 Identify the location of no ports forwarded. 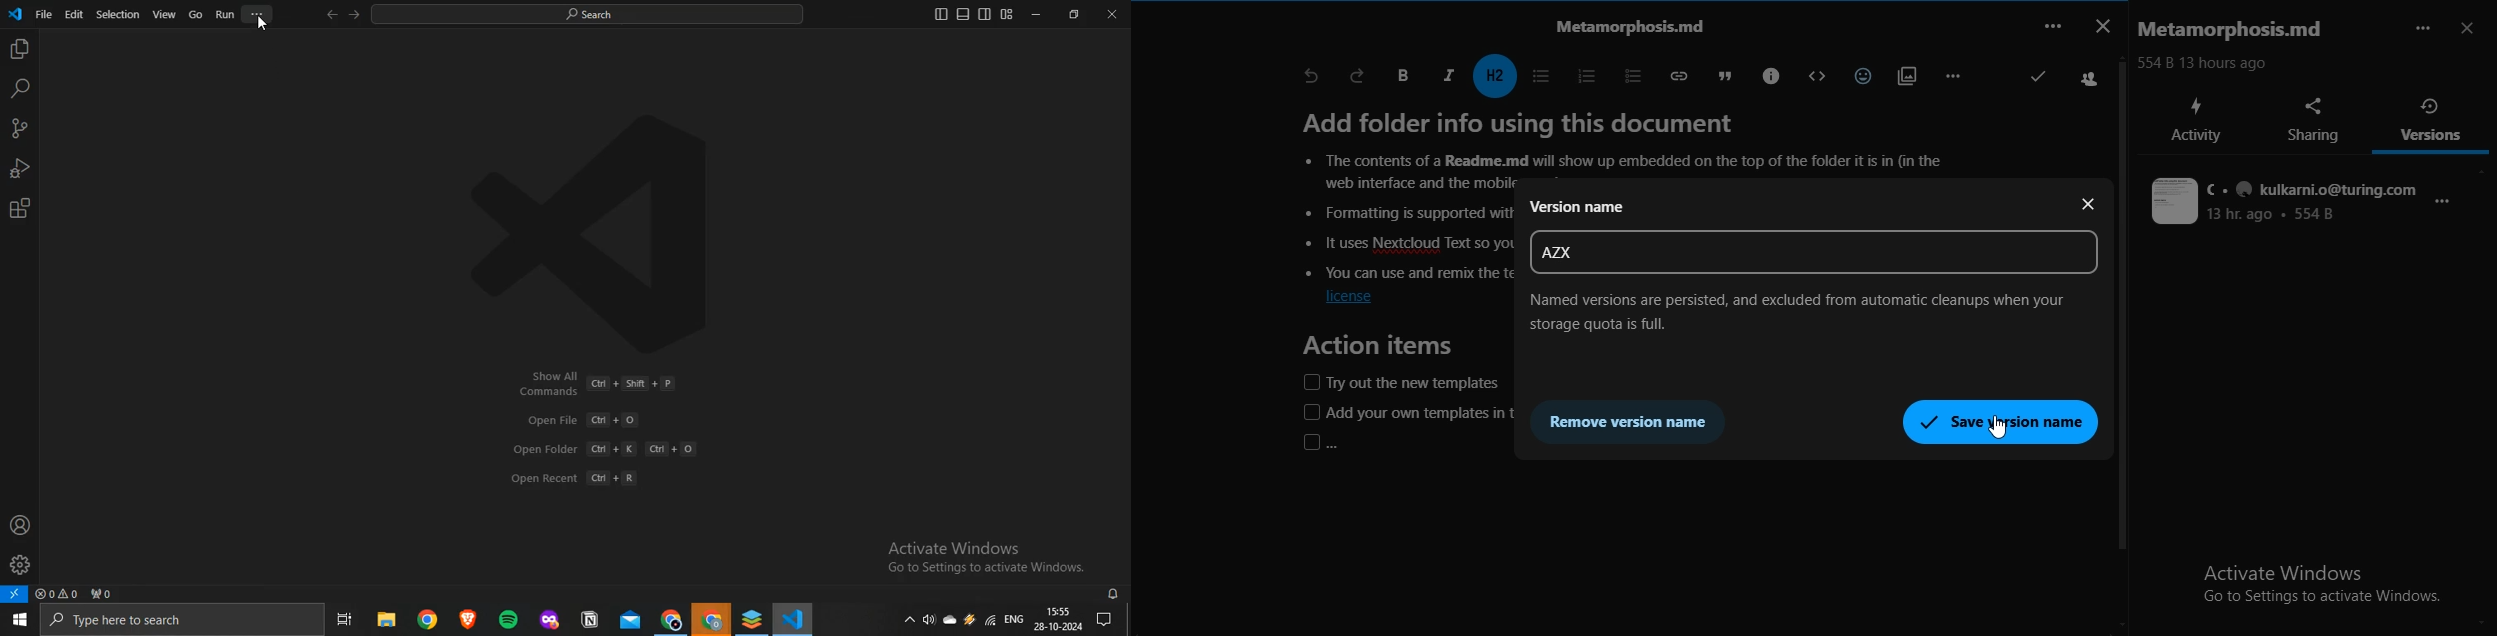
(101, 594).